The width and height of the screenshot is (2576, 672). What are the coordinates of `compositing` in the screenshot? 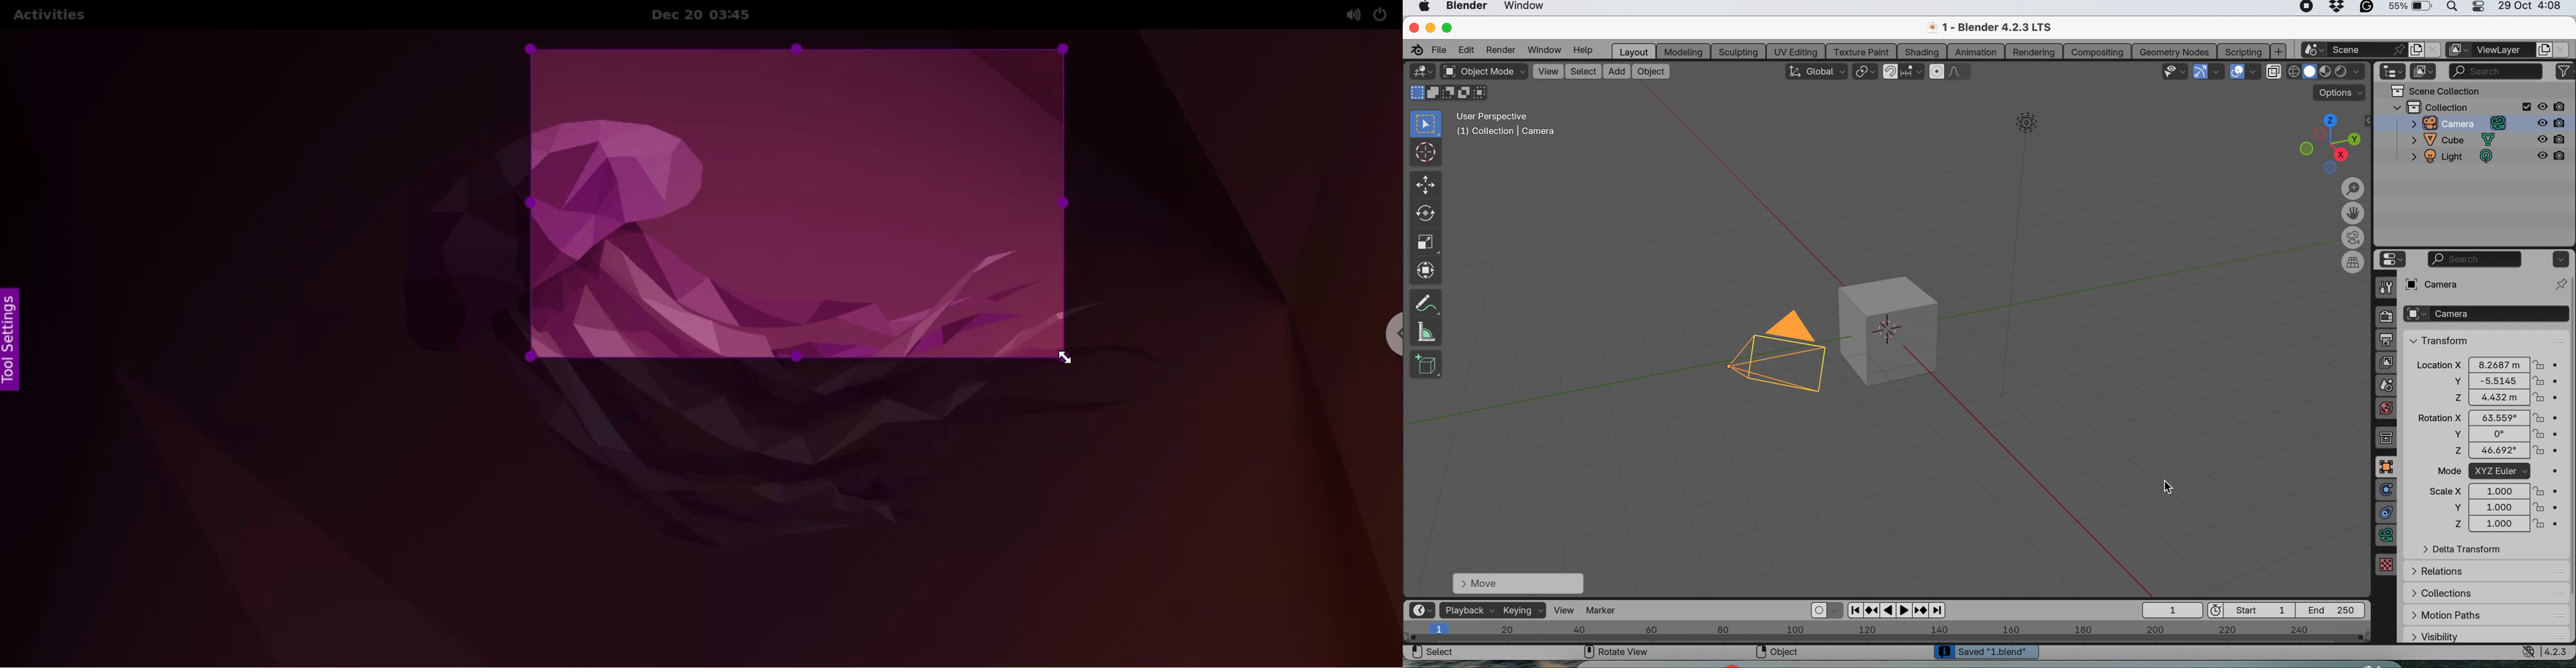 It's located at (2098, 51).